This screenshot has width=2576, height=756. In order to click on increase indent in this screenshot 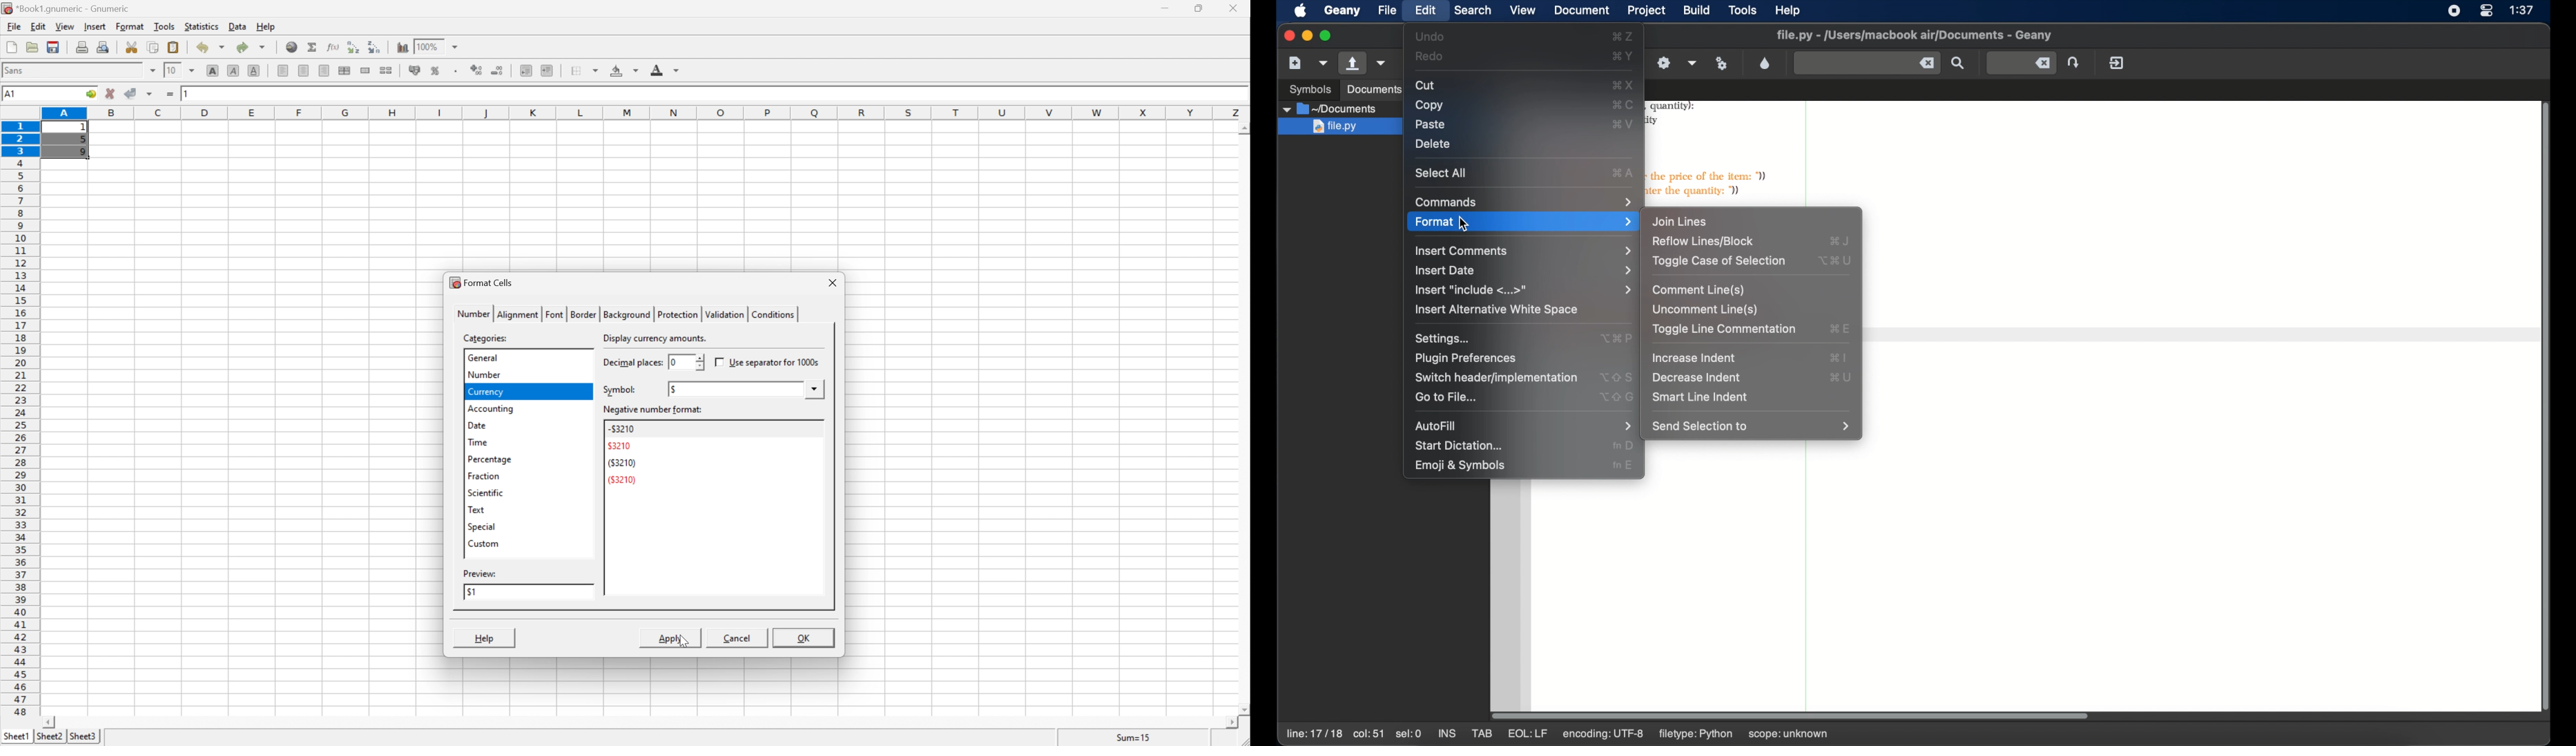, I will do `click(548, 70)`.